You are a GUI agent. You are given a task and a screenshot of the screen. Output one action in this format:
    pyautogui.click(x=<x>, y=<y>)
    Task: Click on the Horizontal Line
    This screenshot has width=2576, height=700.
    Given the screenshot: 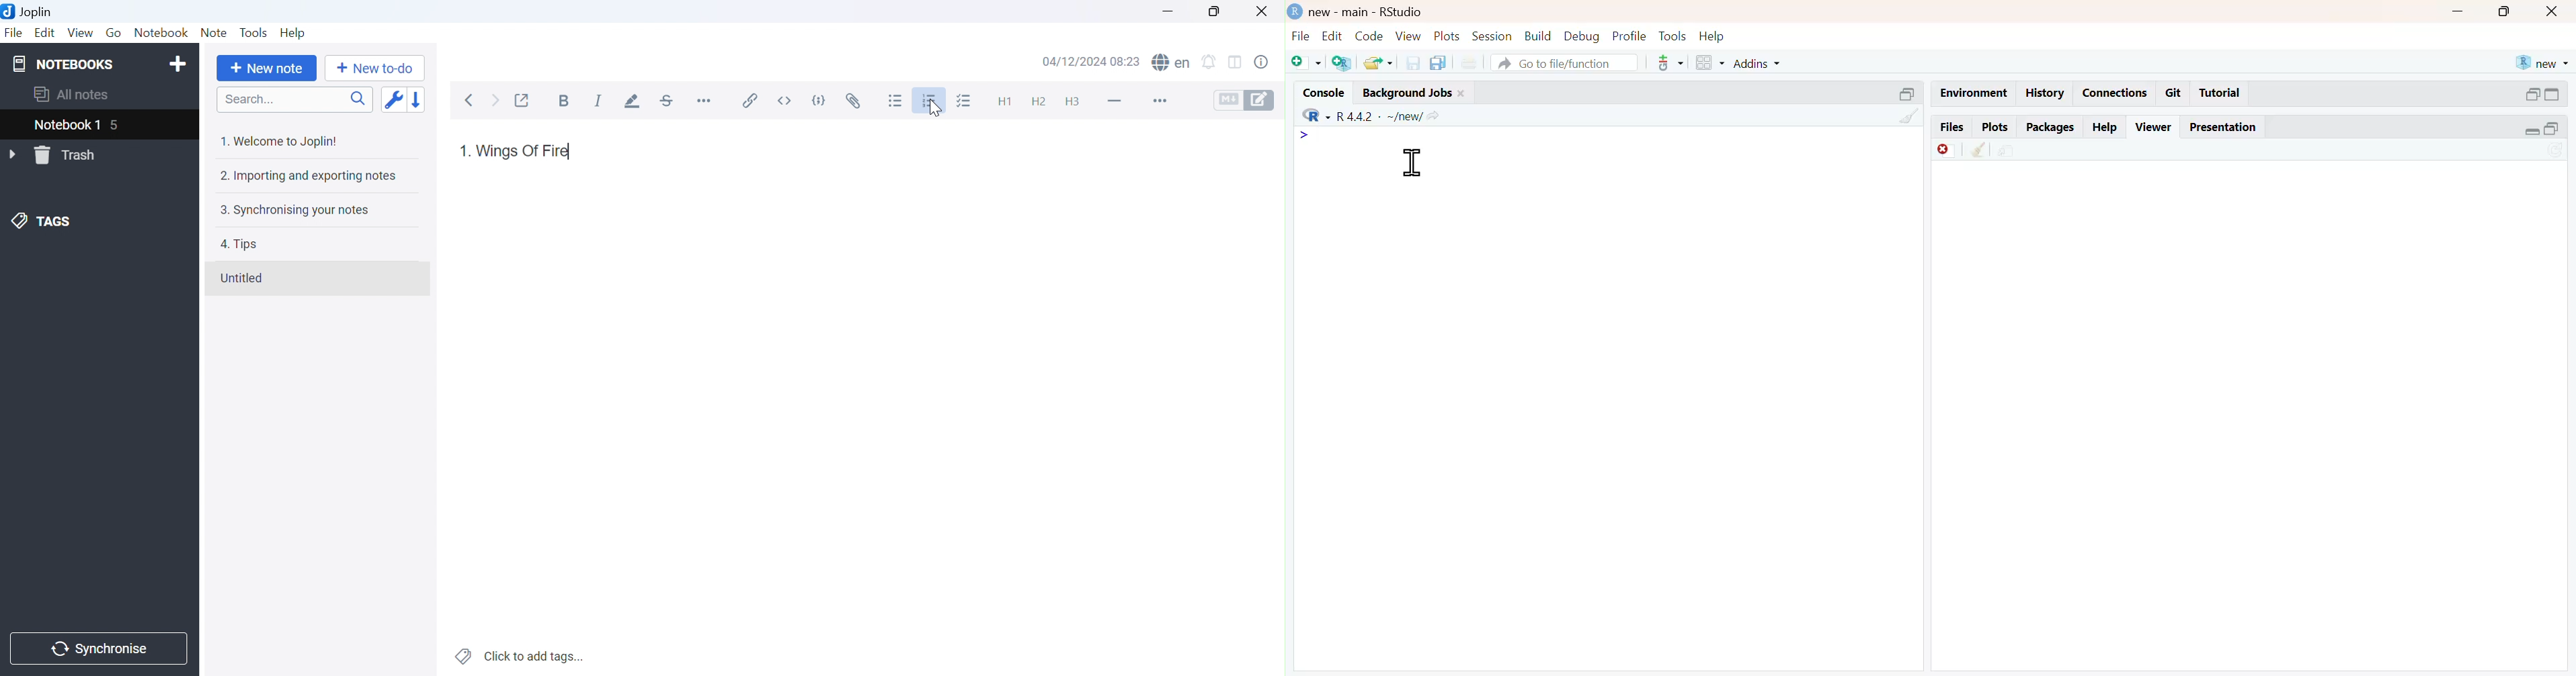 What is the action you would take?
    pyautogui.click(x=1114, y=99)
    